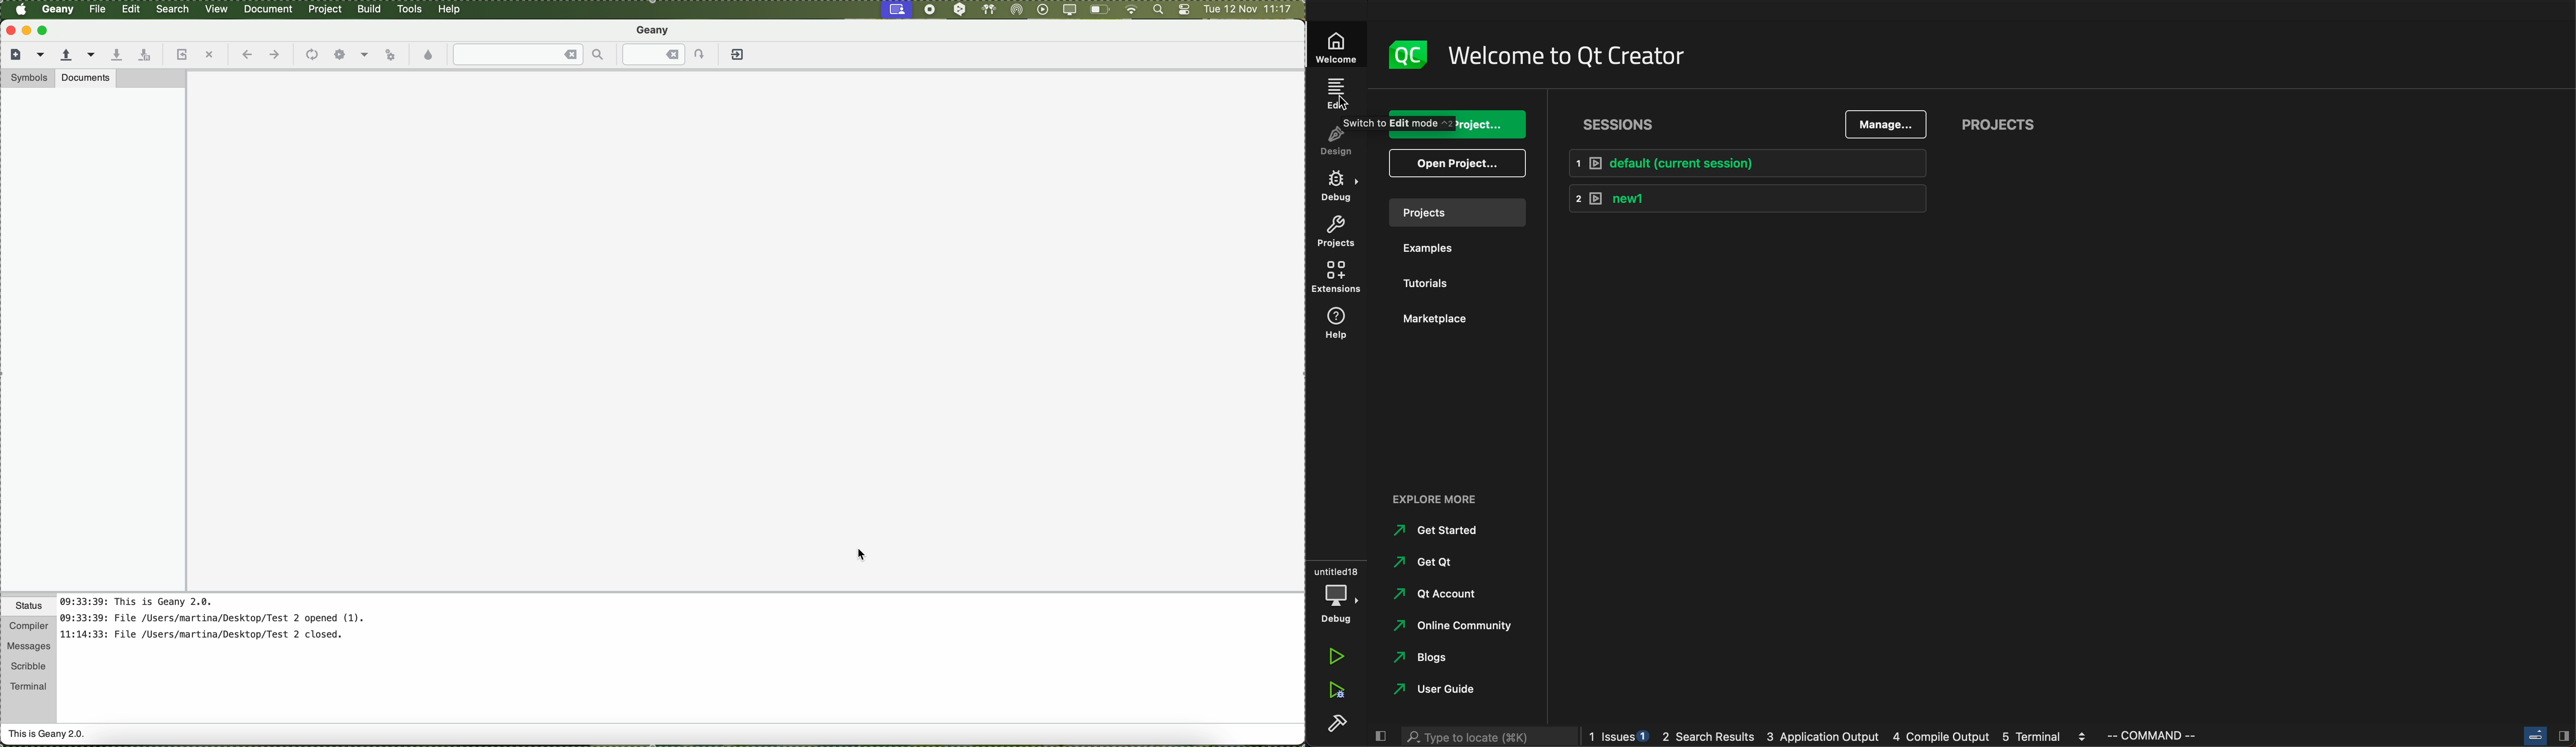  Describe the element at coordinates (216, 8) in the screenshot. I see `view` at that location.